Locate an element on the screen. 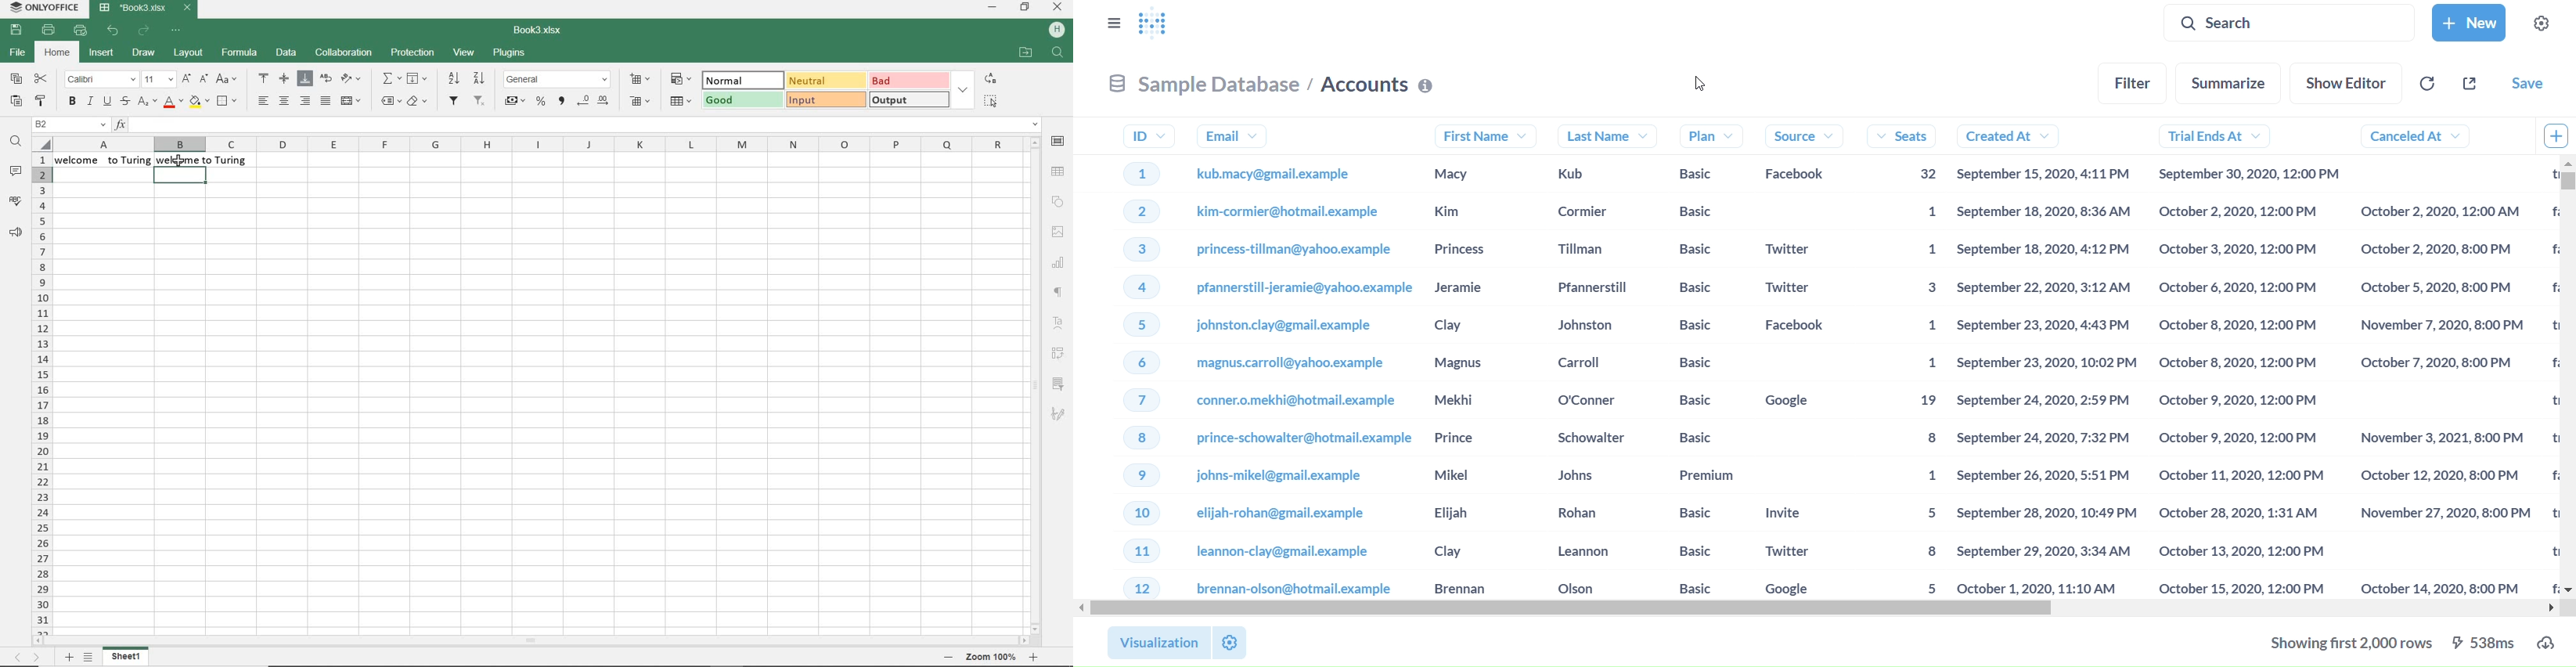 This screenshot has height=672, width=2576. insert cells is located at coordinates (641, 80).